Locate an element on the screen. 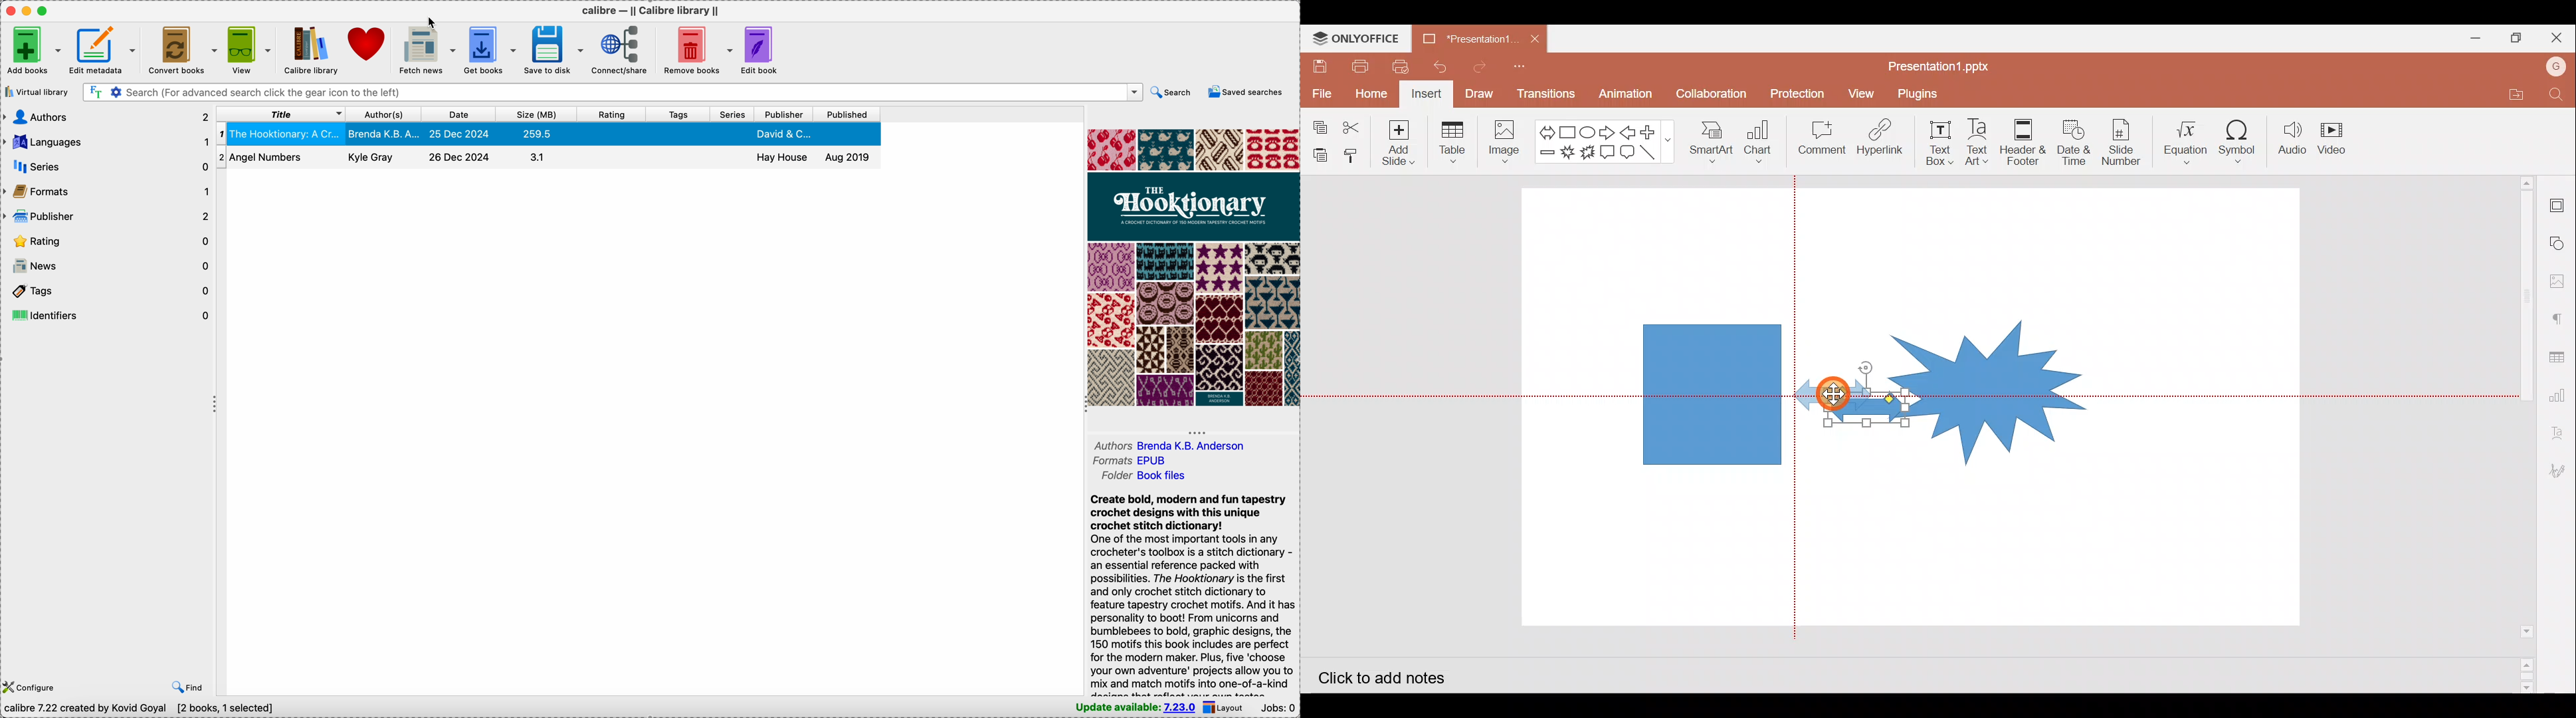  Angel numbers book details is located at coordinates (549, 160).